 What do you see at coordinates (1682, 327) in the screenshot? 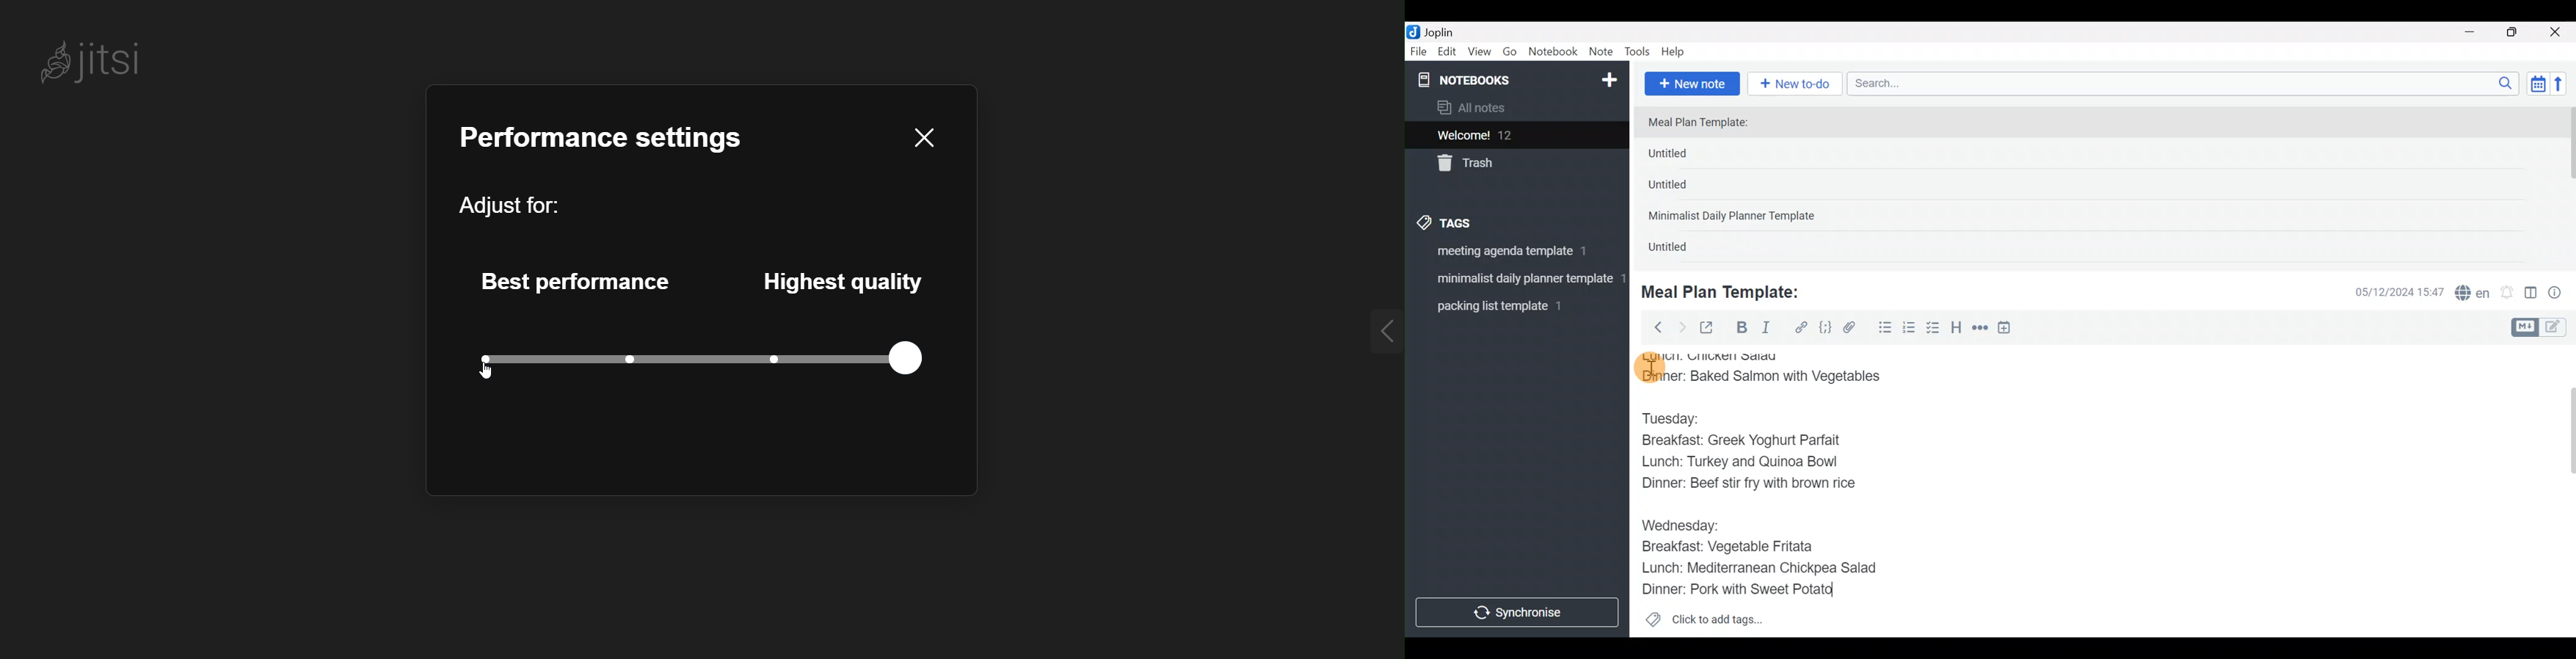
I see `Forward` at bounding box center [1682, 327].